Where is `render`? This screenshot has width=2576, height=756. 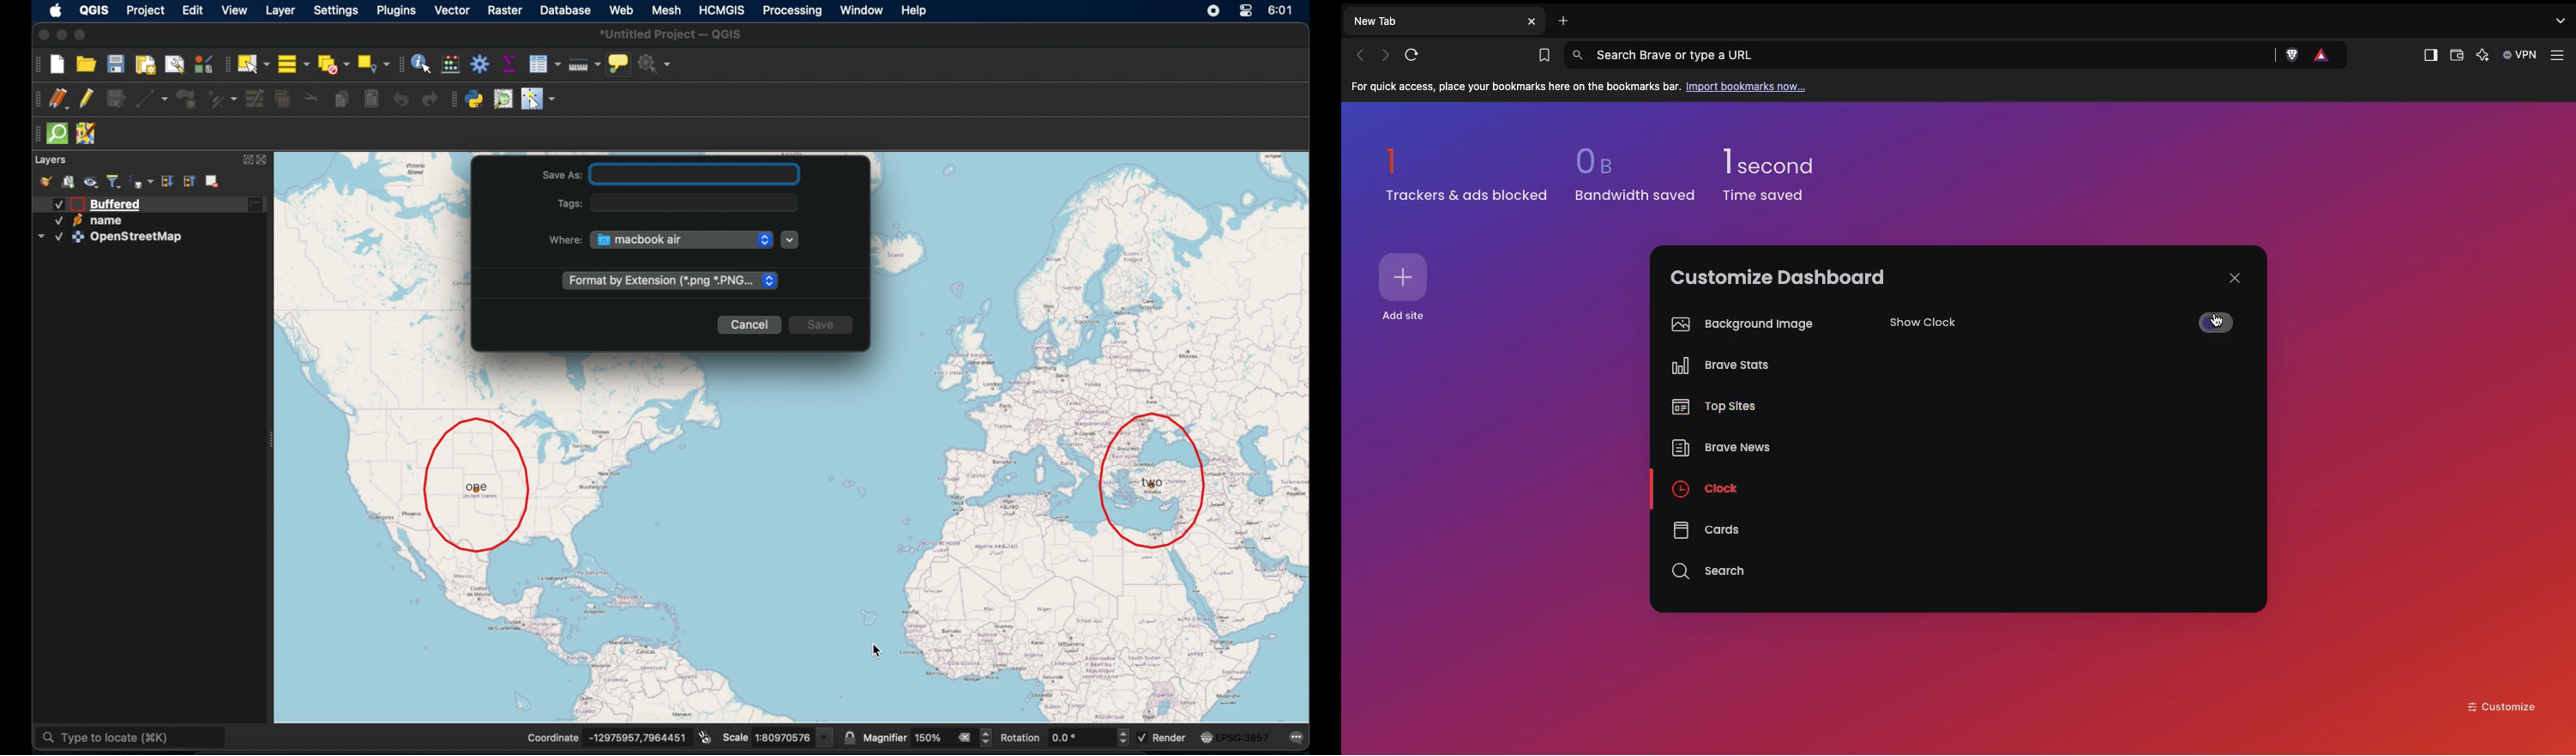 render is located at coordinates (1170, 738).